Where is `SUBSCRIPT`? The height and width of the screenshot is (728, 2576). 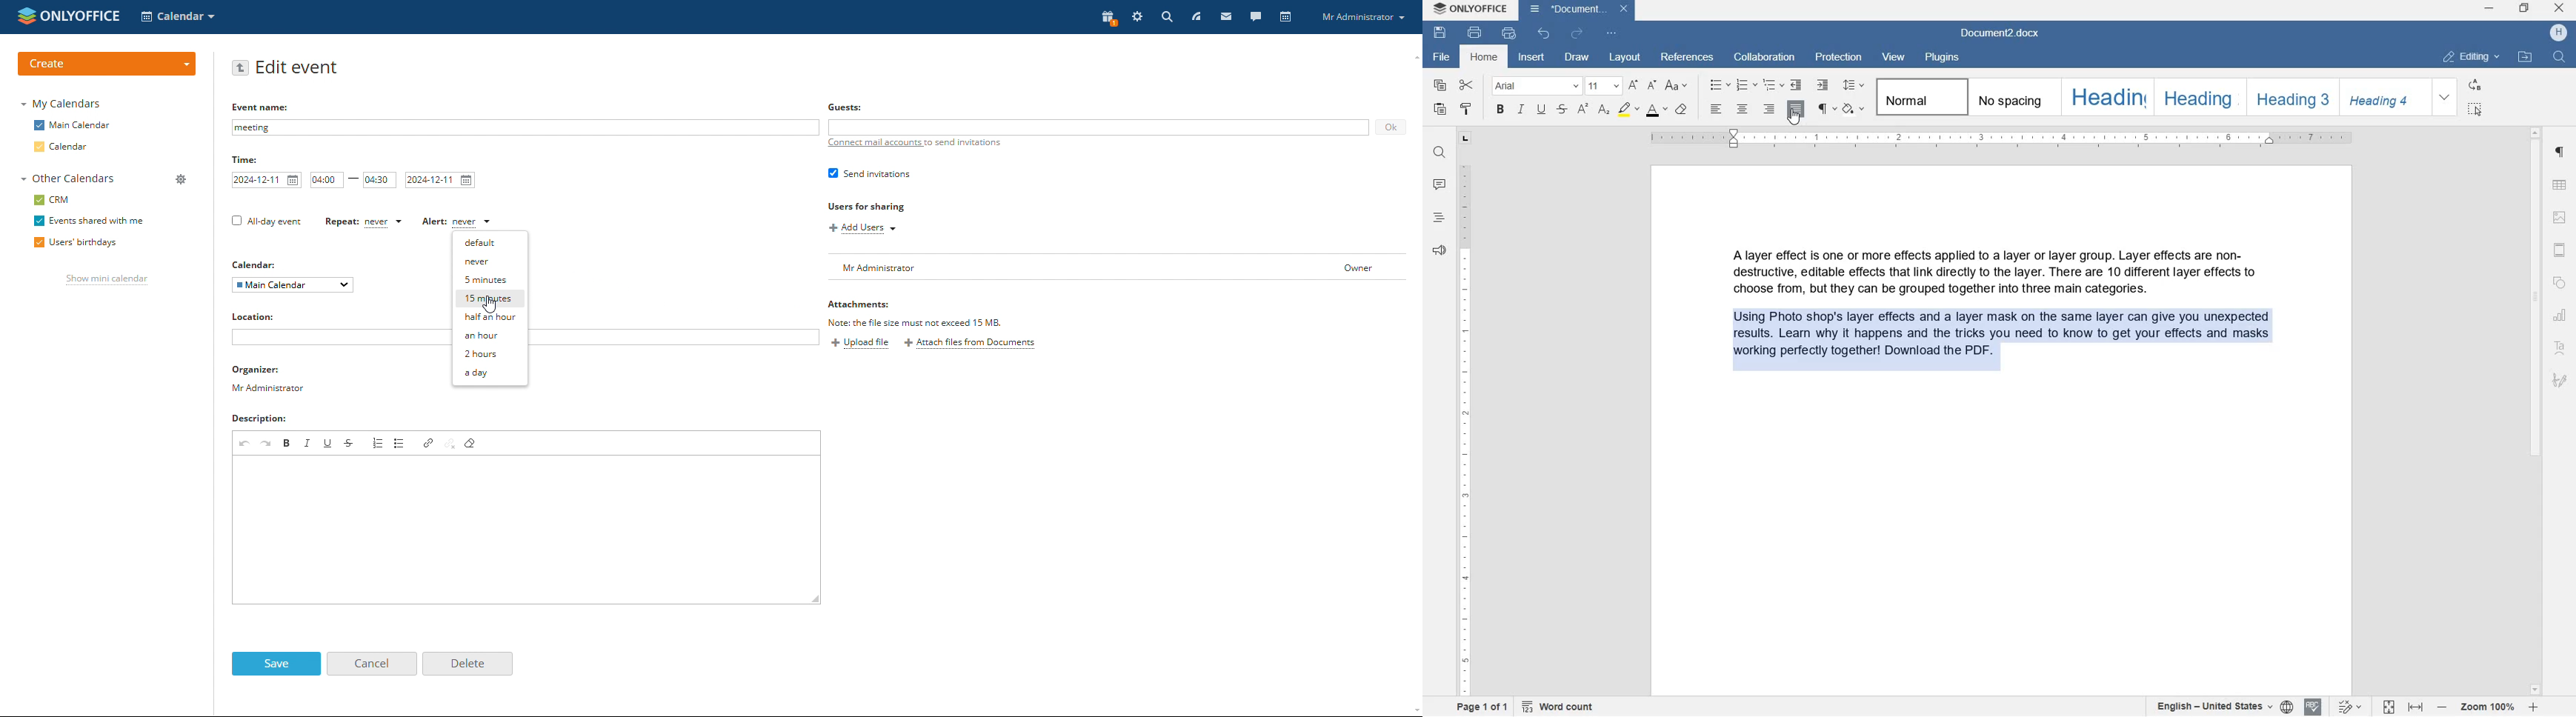 SUBSCRIPT is located at coordinates (1603, 110).